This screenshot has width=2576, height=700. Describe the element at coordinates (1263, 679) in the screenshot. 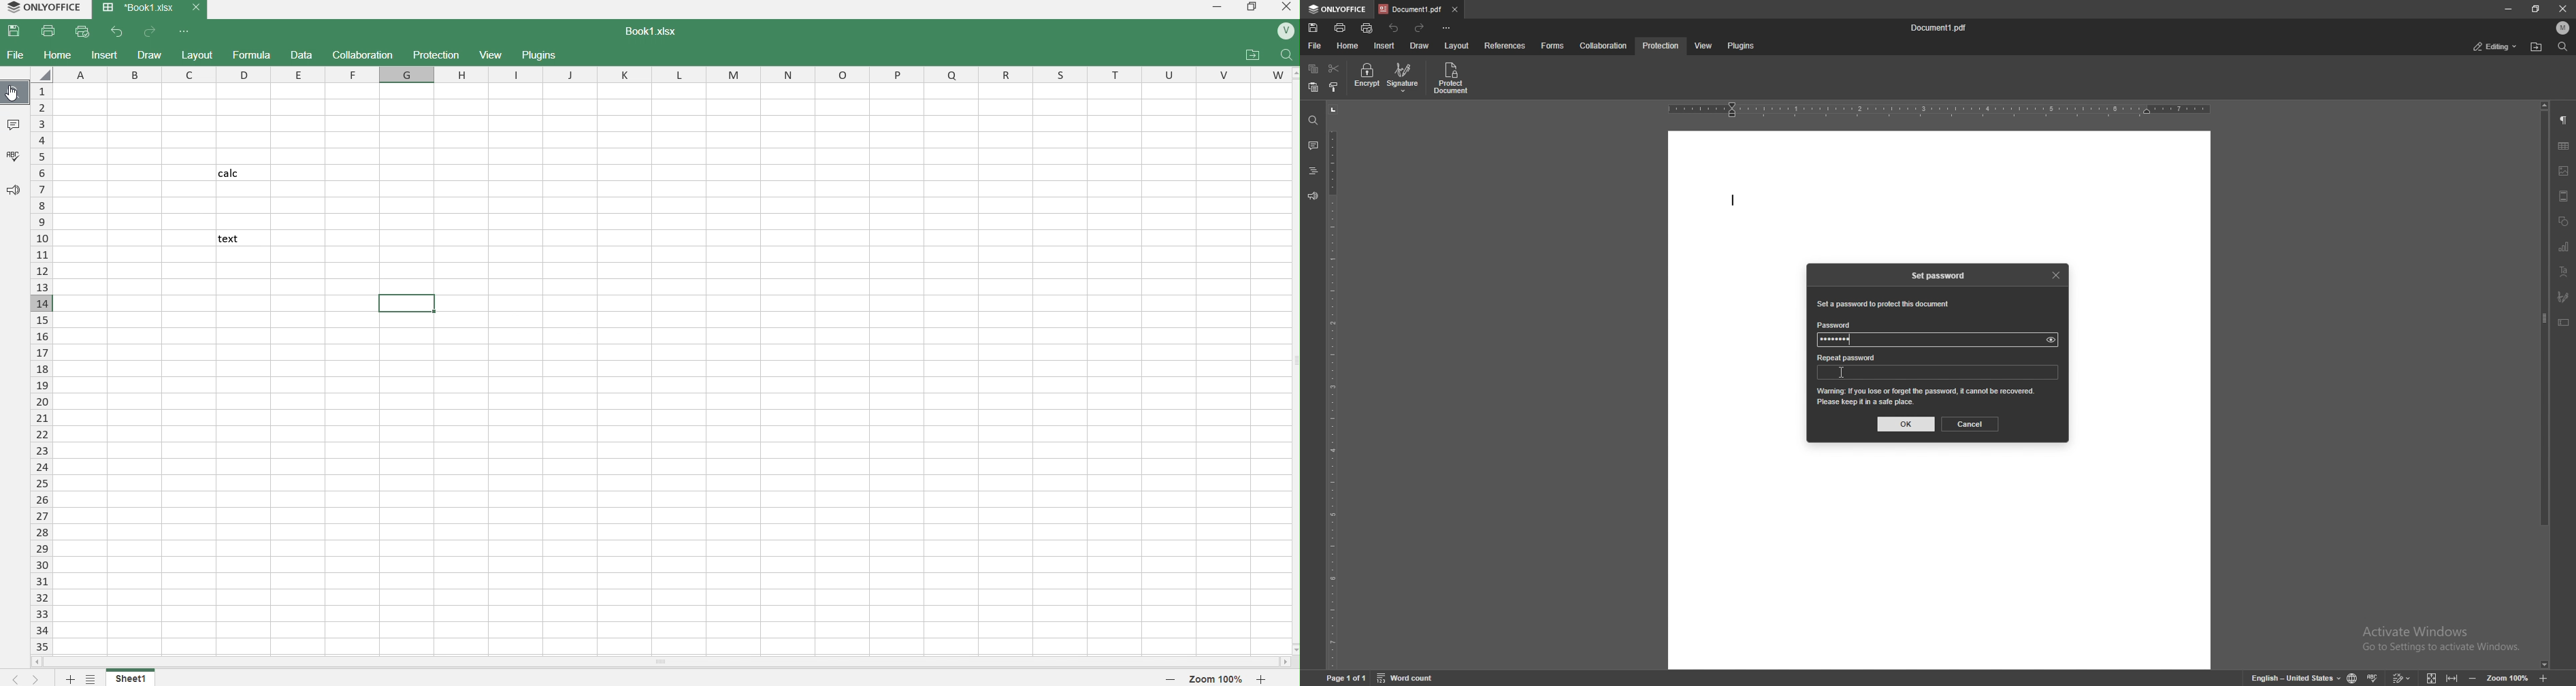

I see `zoom in` at that location.